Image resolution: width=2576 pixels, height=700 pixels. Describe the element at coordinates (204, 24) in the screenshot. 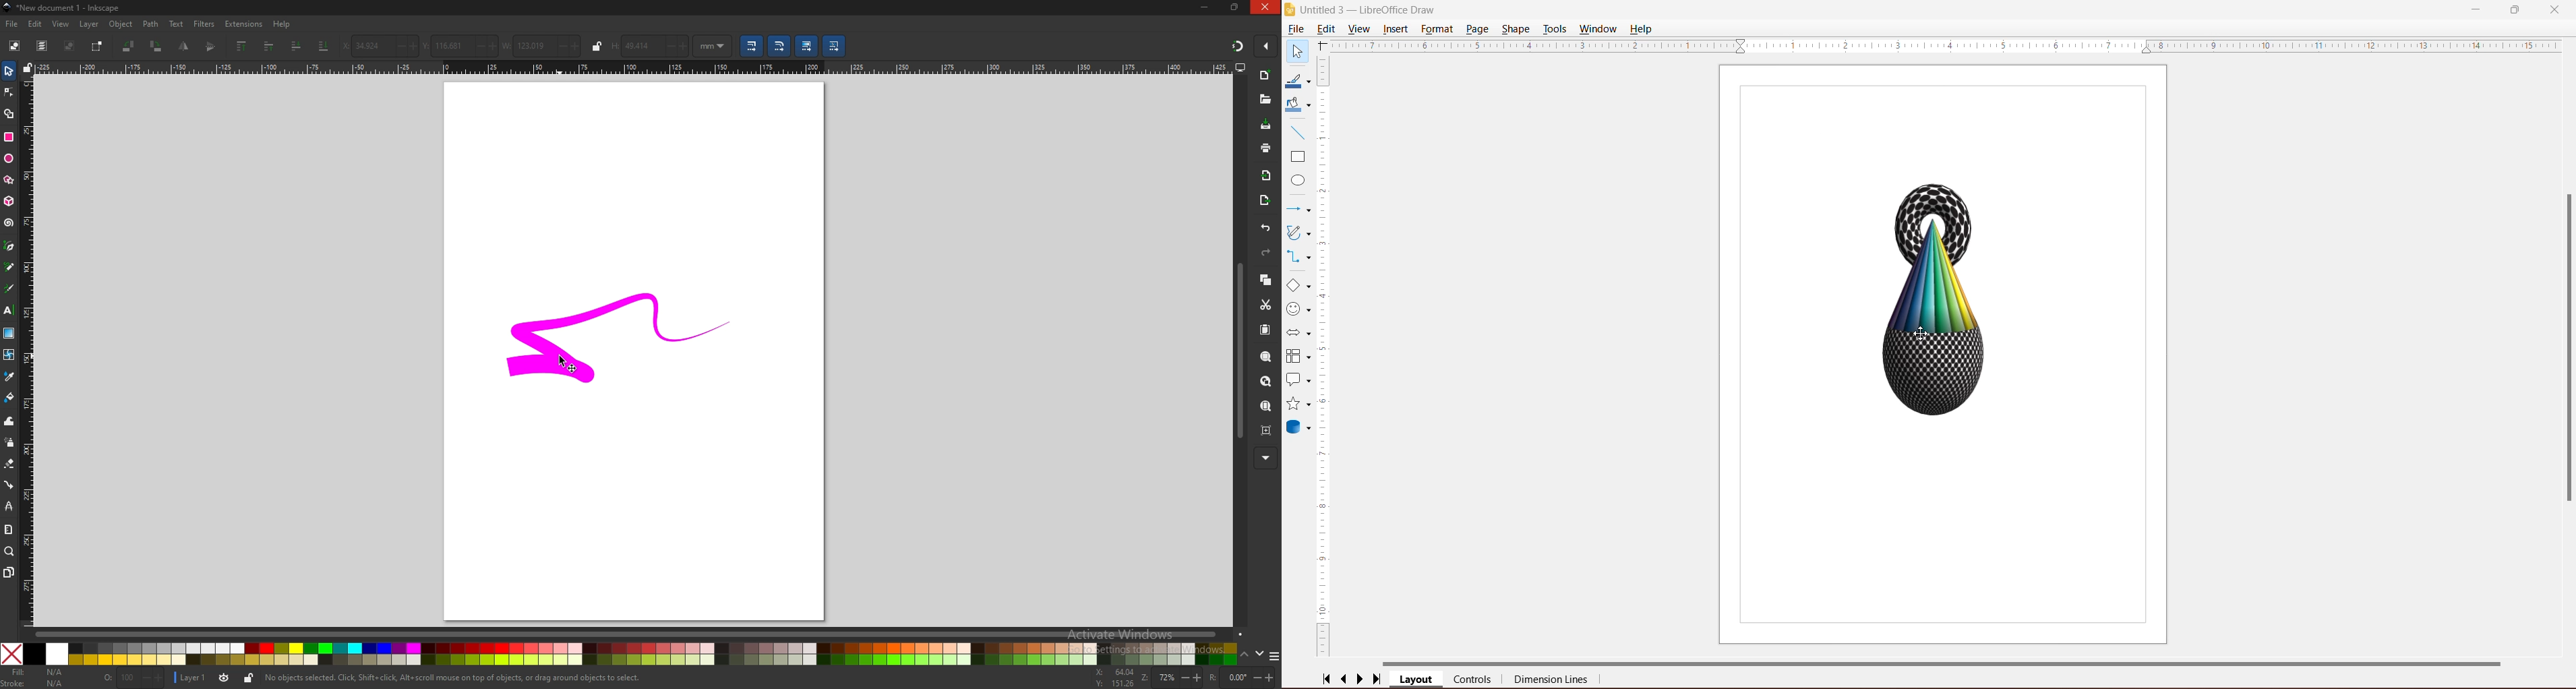

I see `filters` at that location.